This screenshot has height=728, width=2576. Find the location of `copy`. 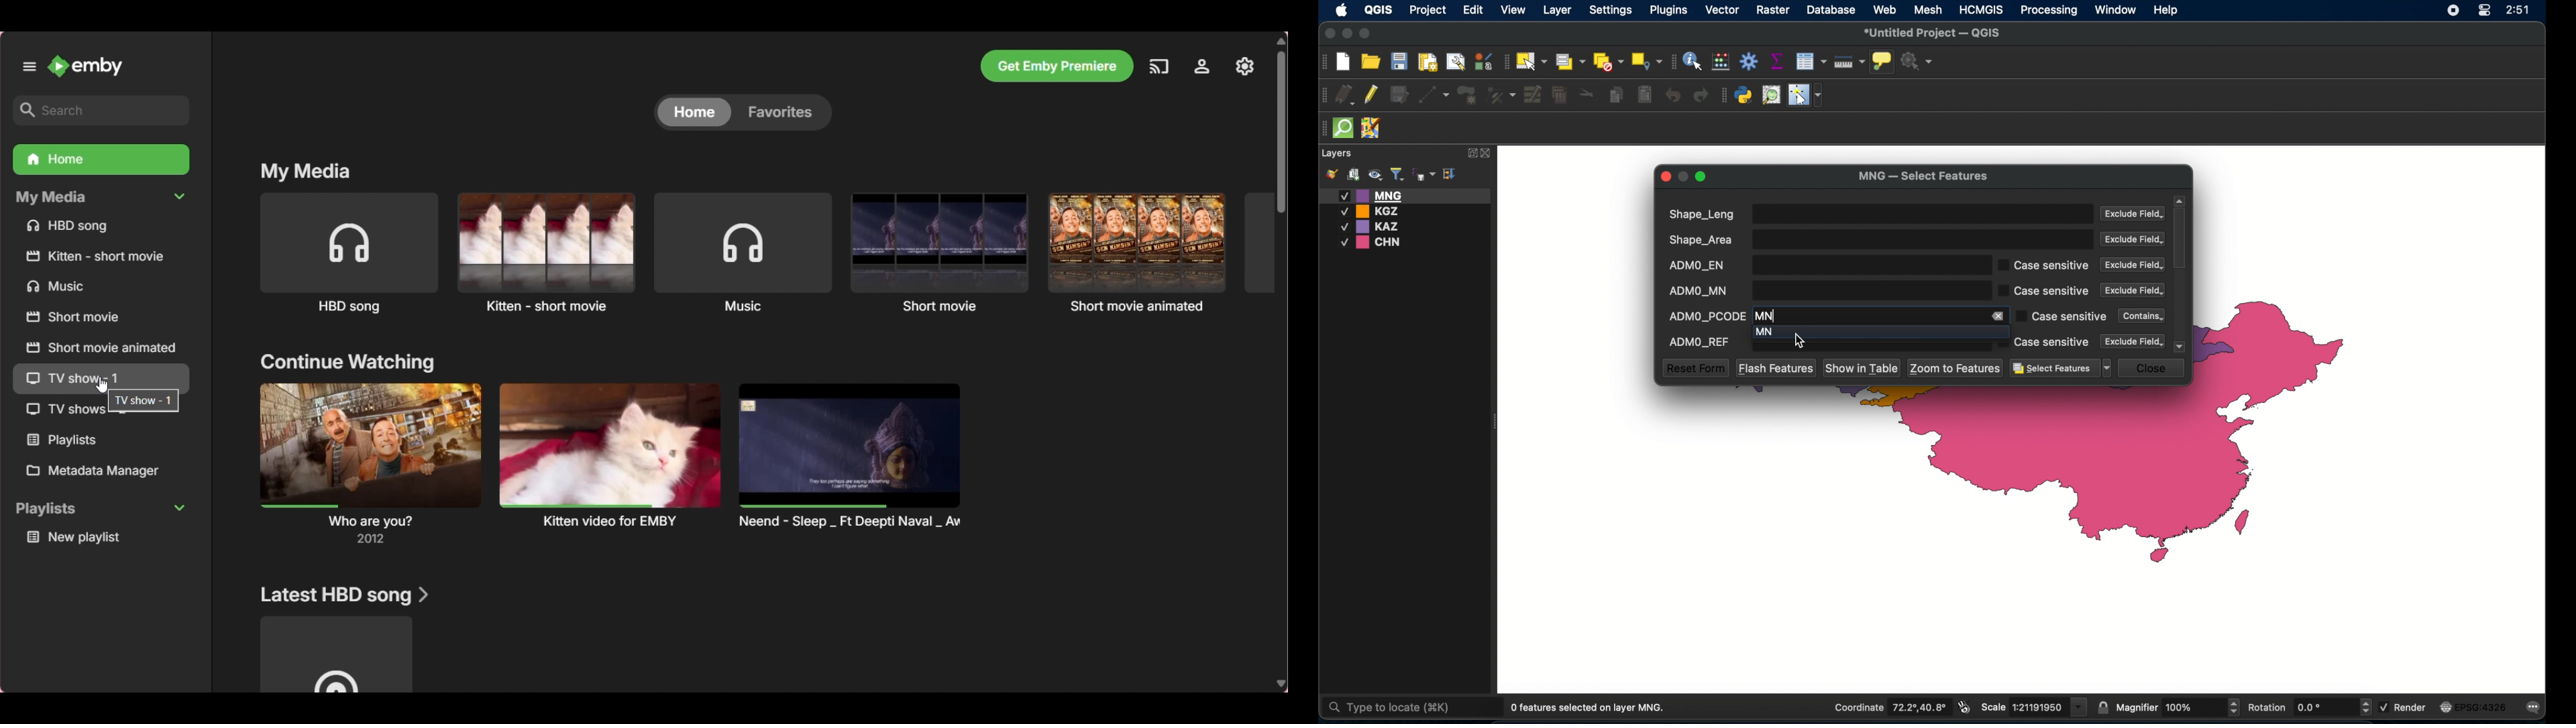

copy is located at coordinates (1618, 95).